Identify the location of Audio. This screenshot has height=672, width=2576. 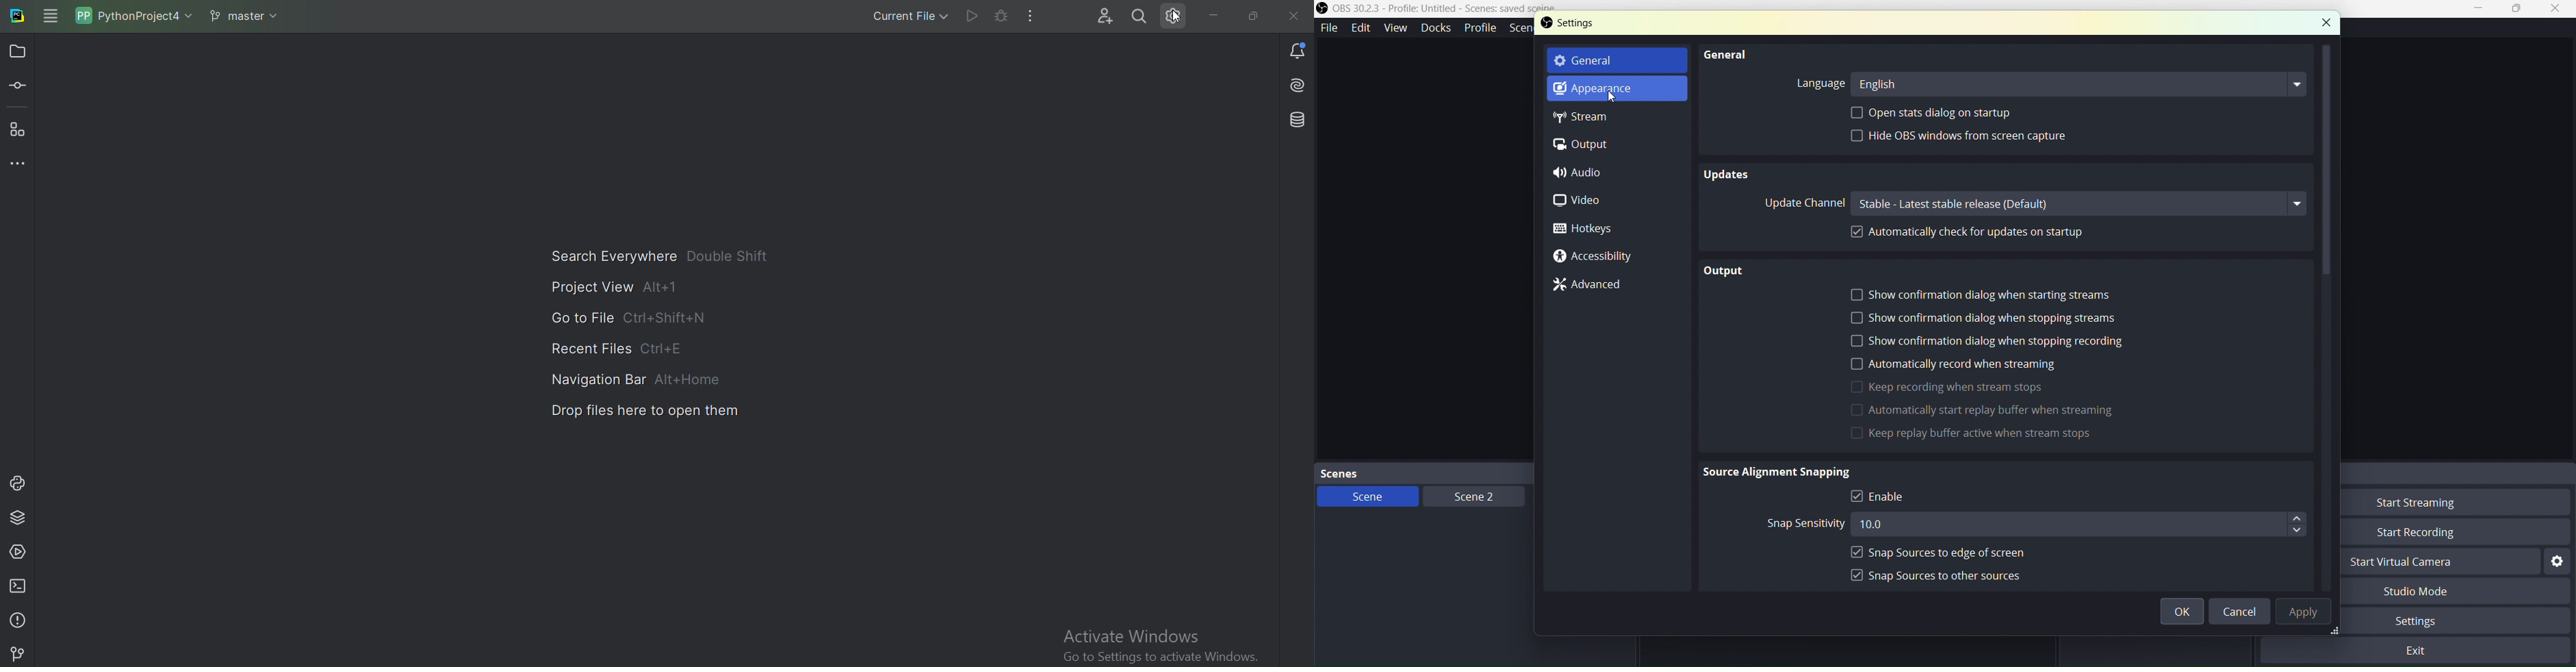
(1583, 174).